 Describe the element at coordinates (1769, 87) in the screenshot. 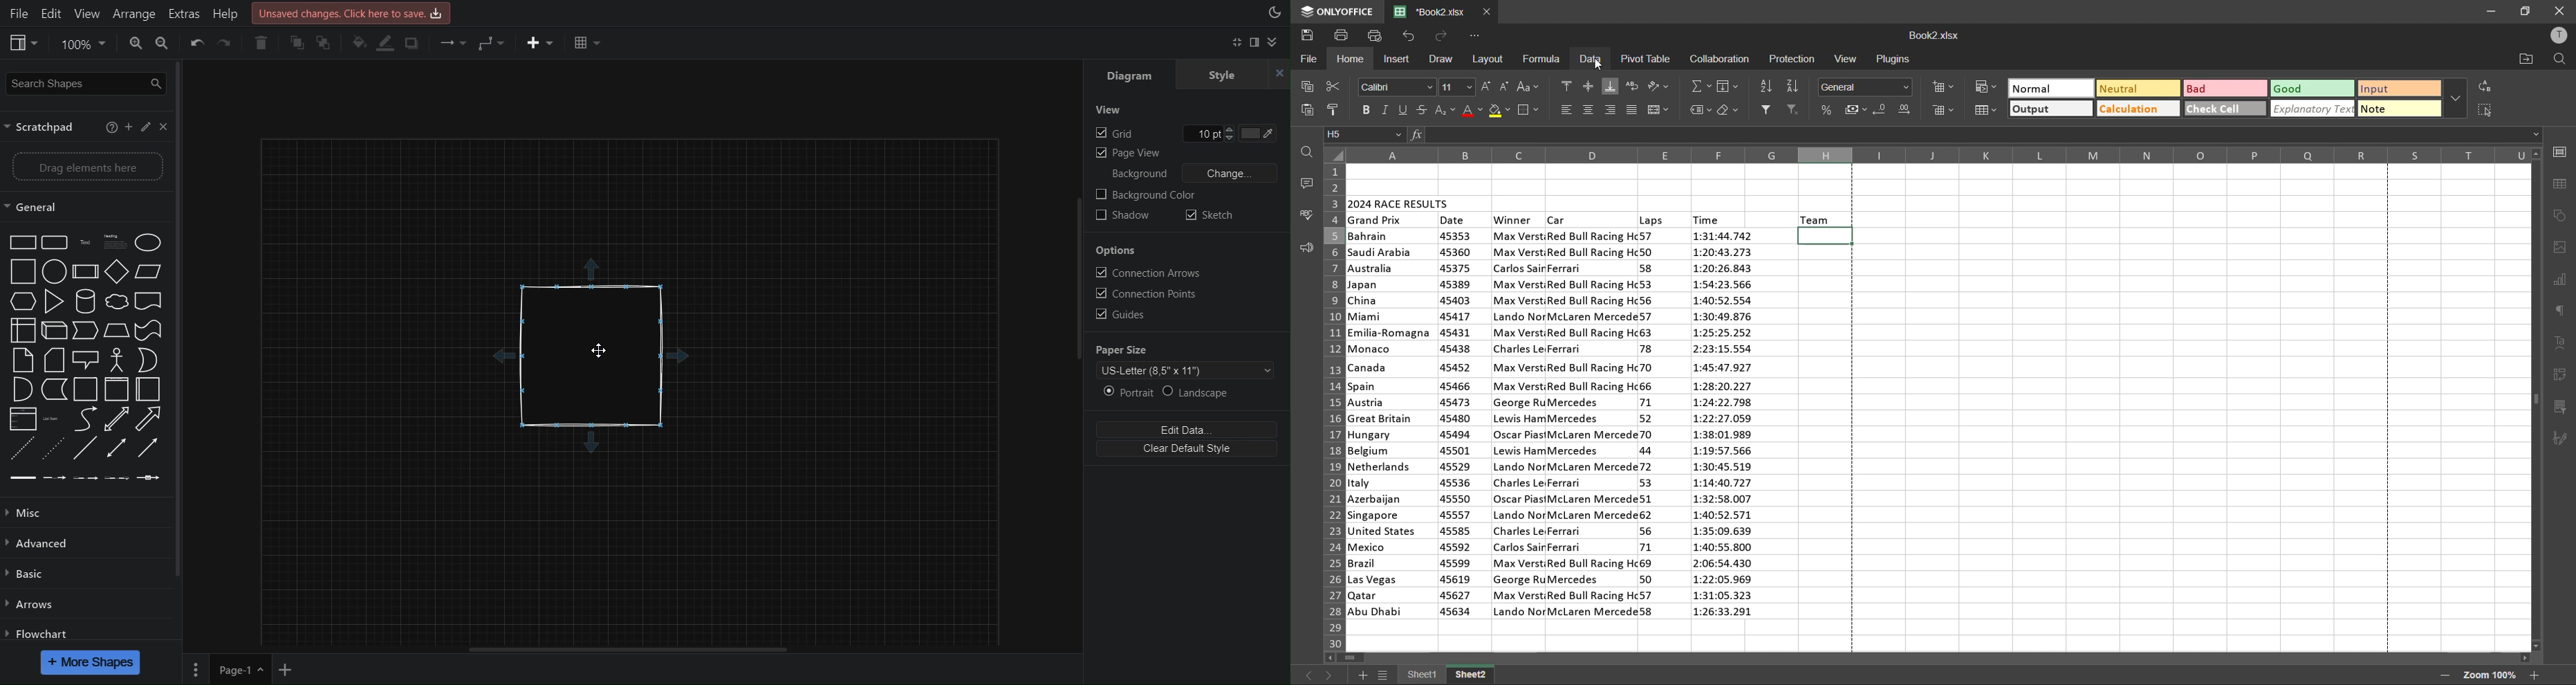

I see `sort ascending` at that location.